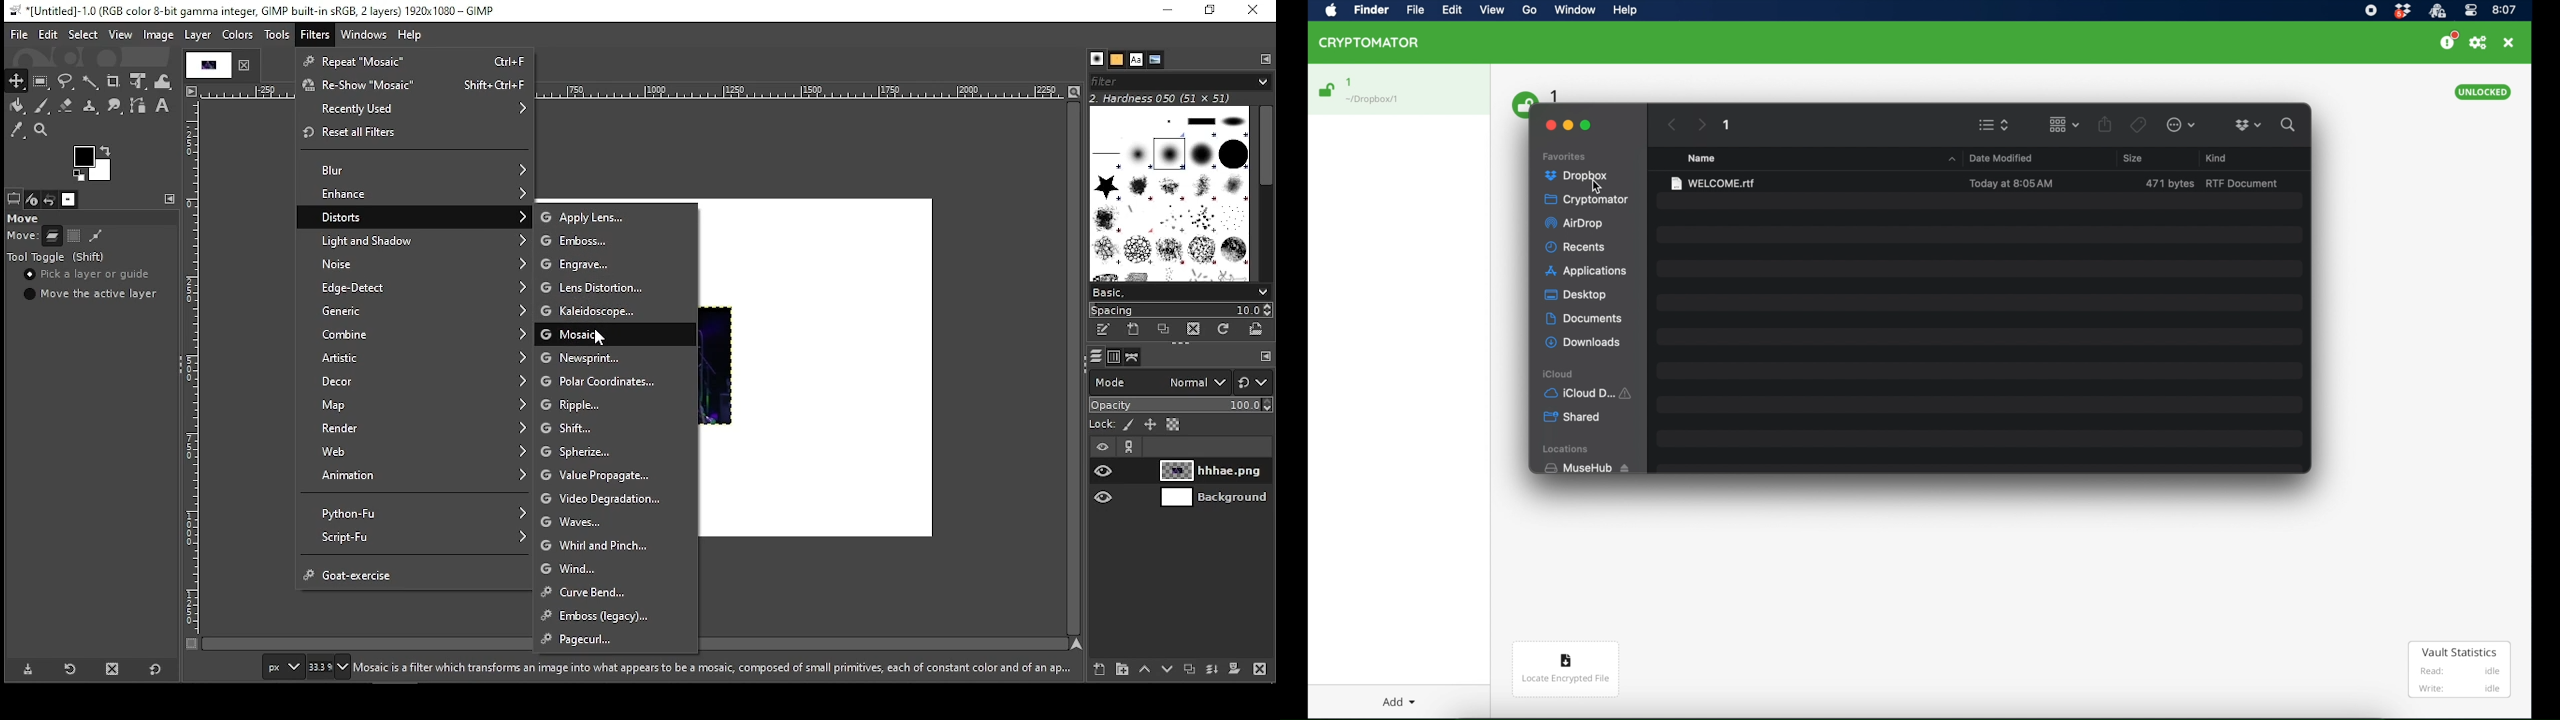  What do you see at coordinates (617, 404) in the screenshot?
I see `ripple` at bounding box center [617, 404].